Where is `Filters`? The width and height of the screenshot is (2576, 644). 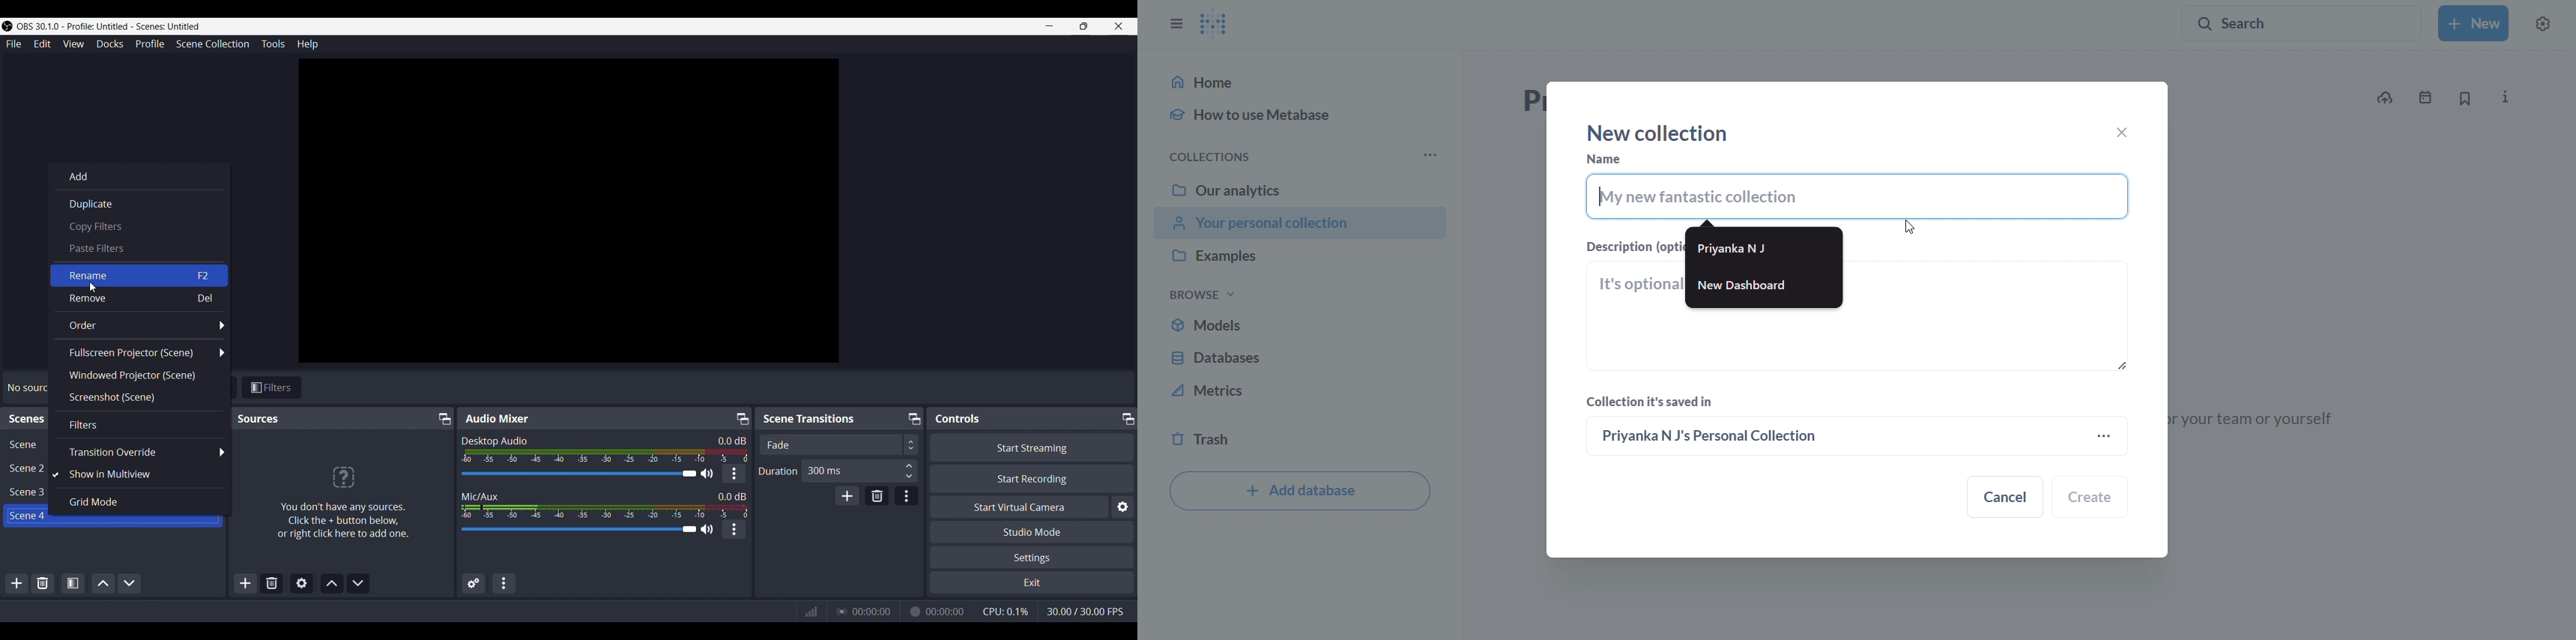 Filters is located at coordinates (85, 424).